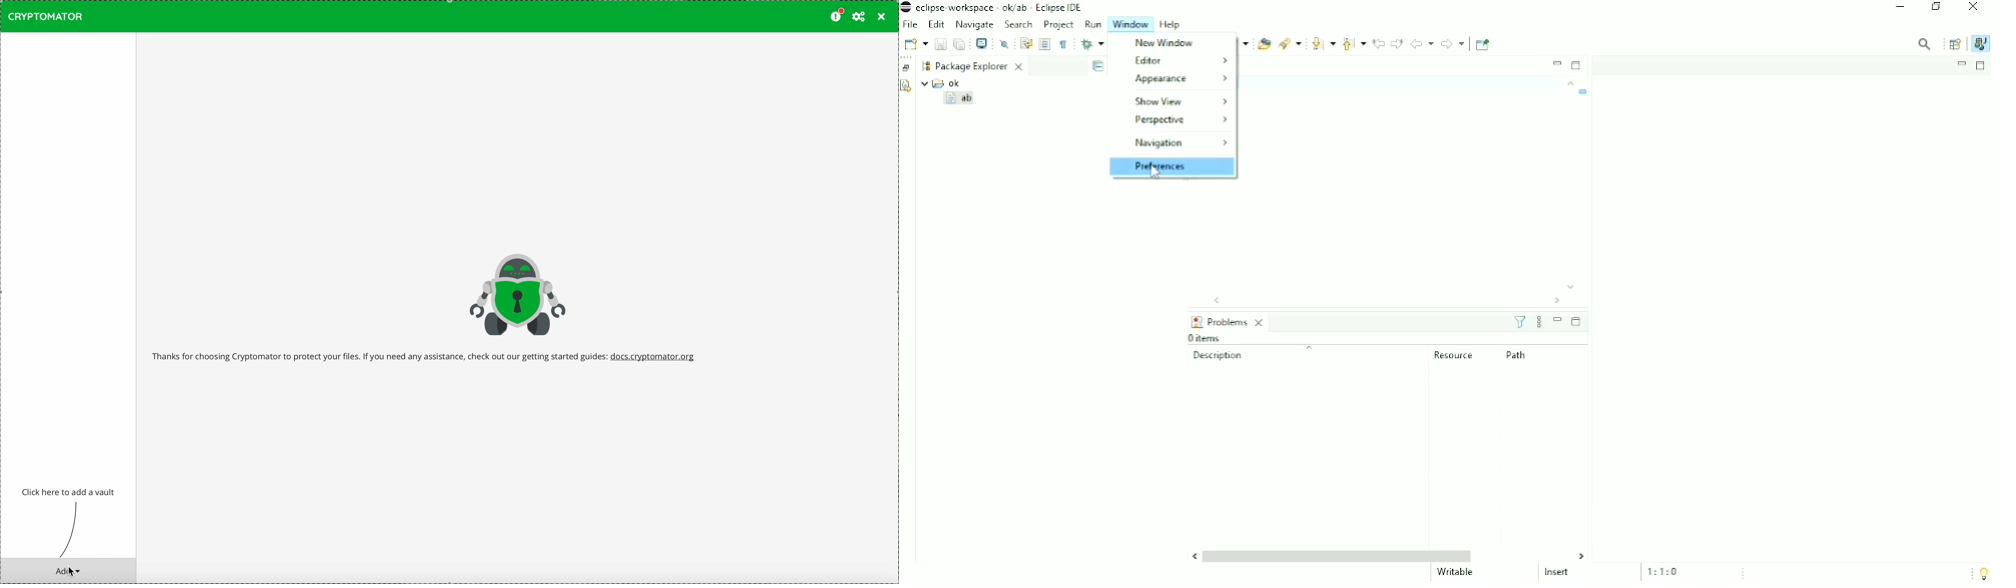 The height and width of the screenshot is (588, 2016). What do you see at coordinates (1900, 8) in the screenshot?
I see `Minimize` at bounding box center [1900, 8].